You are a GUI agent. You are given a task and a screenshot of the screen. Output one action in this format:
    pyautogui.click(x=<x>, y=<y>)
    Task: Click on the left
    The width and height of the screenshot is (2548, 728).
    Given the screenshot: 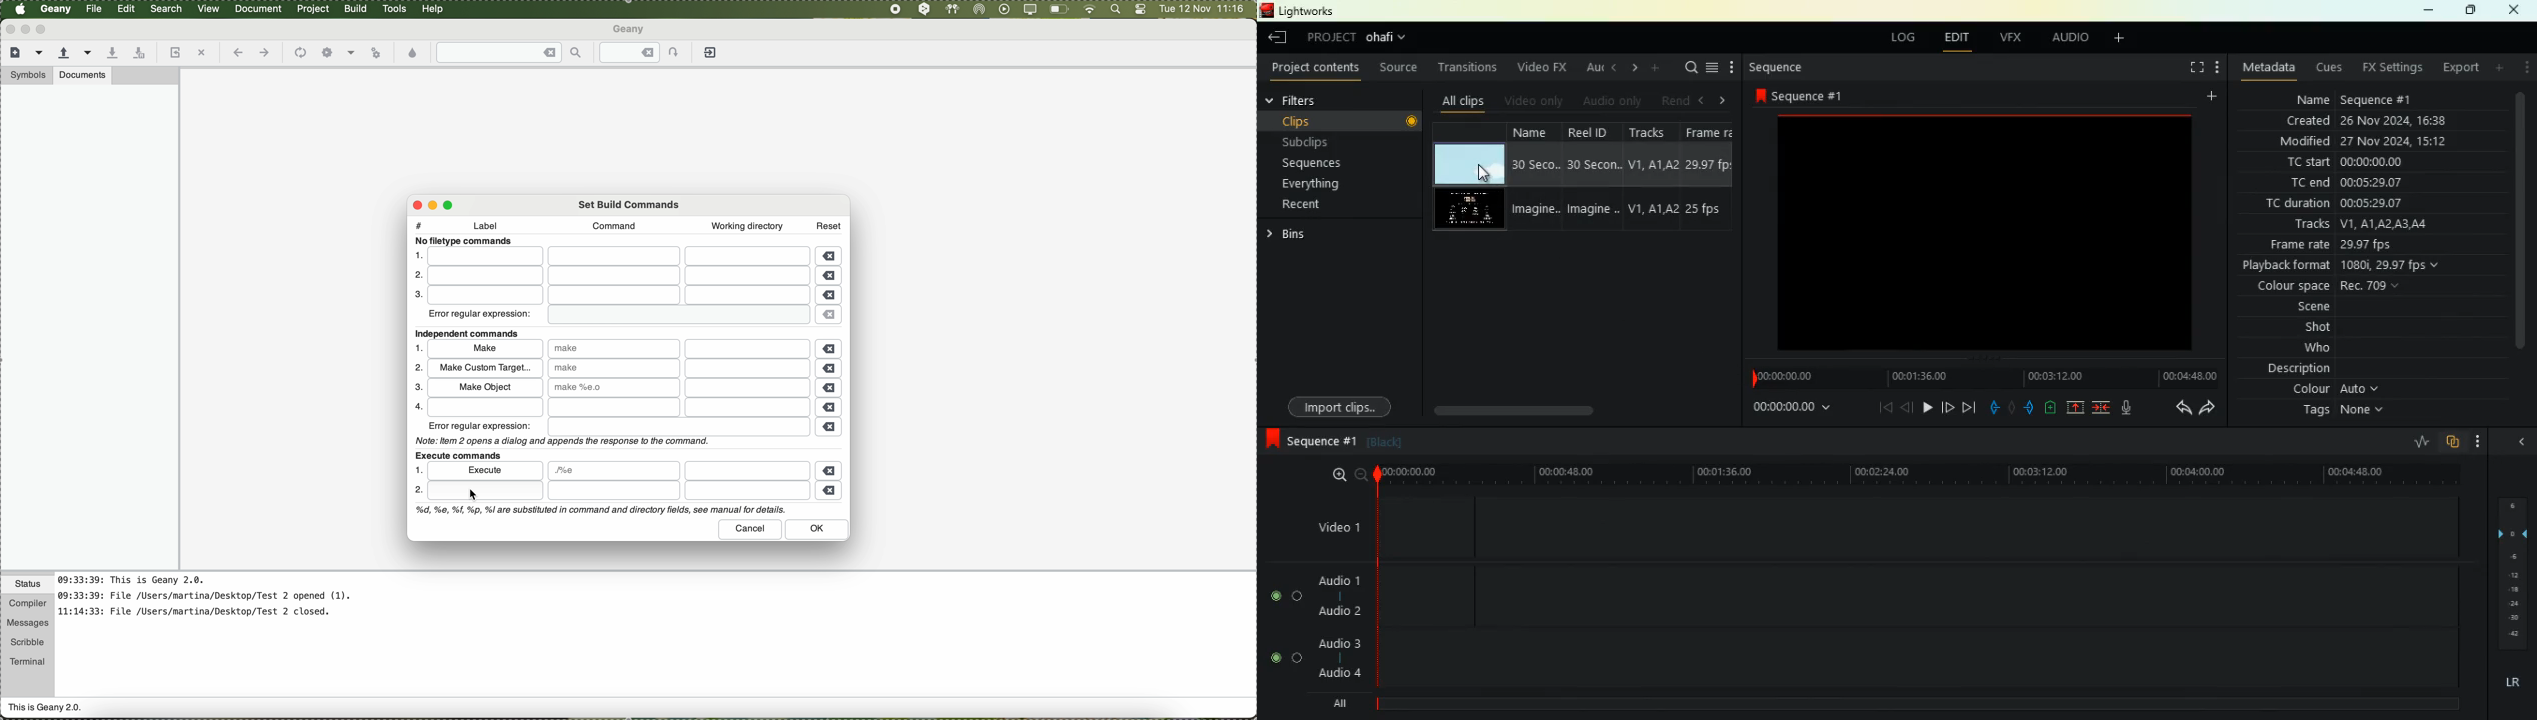 What is the action you would take?
    pyautogui.click(x=1614, y=70)
    